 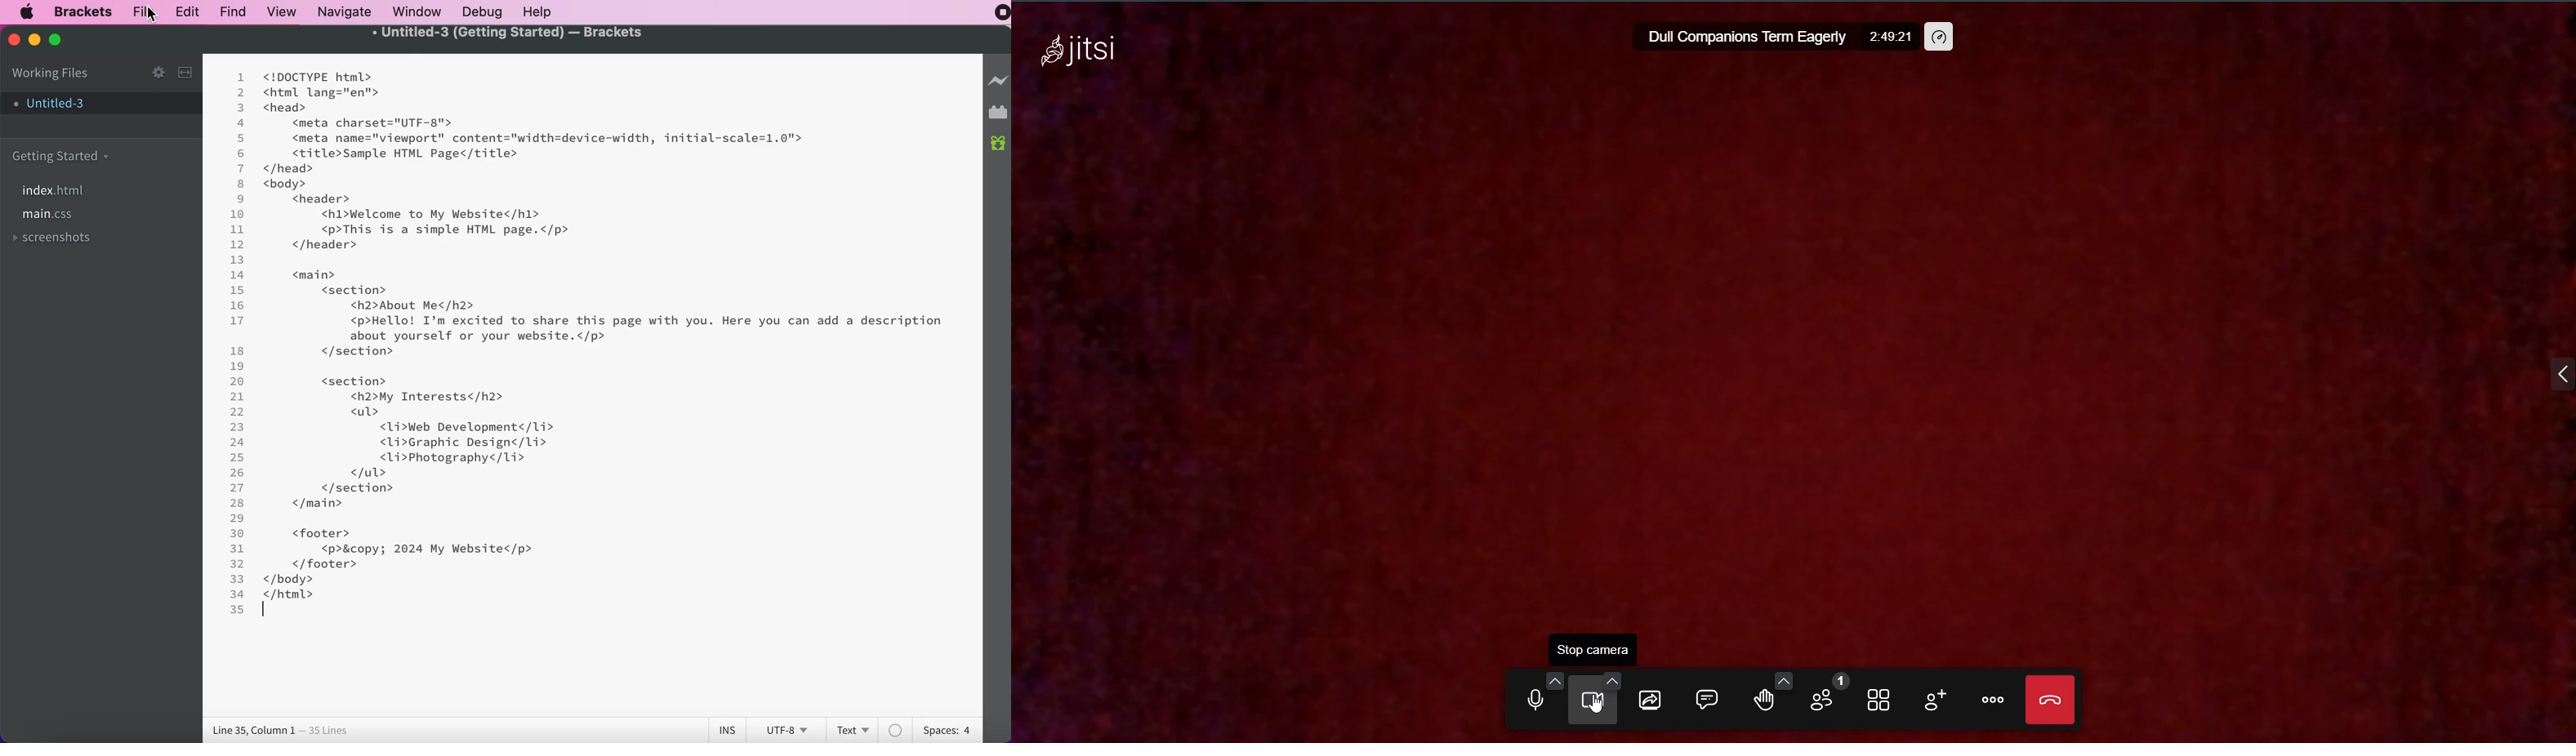 I want to click on 34, so click(x=238, y=595).